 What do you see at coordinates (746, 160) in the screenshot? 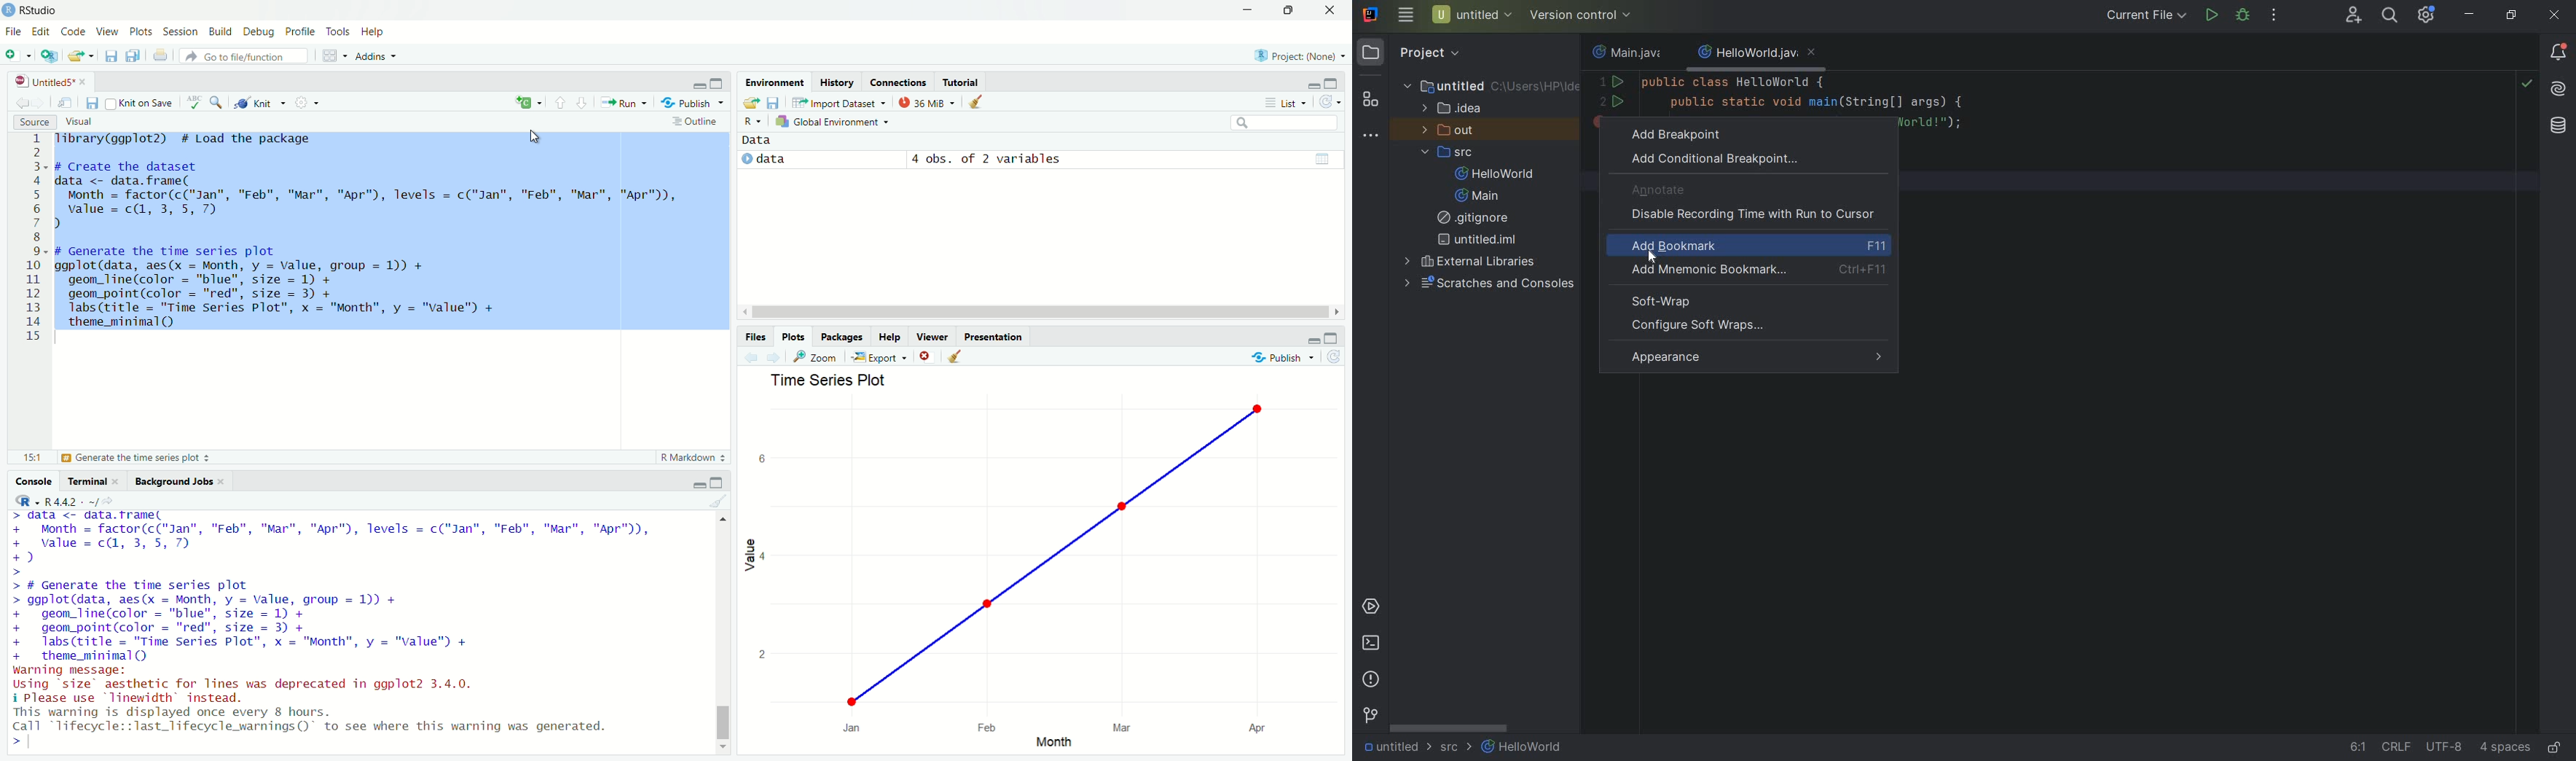
I see `play` at bounding box center [746, 160].